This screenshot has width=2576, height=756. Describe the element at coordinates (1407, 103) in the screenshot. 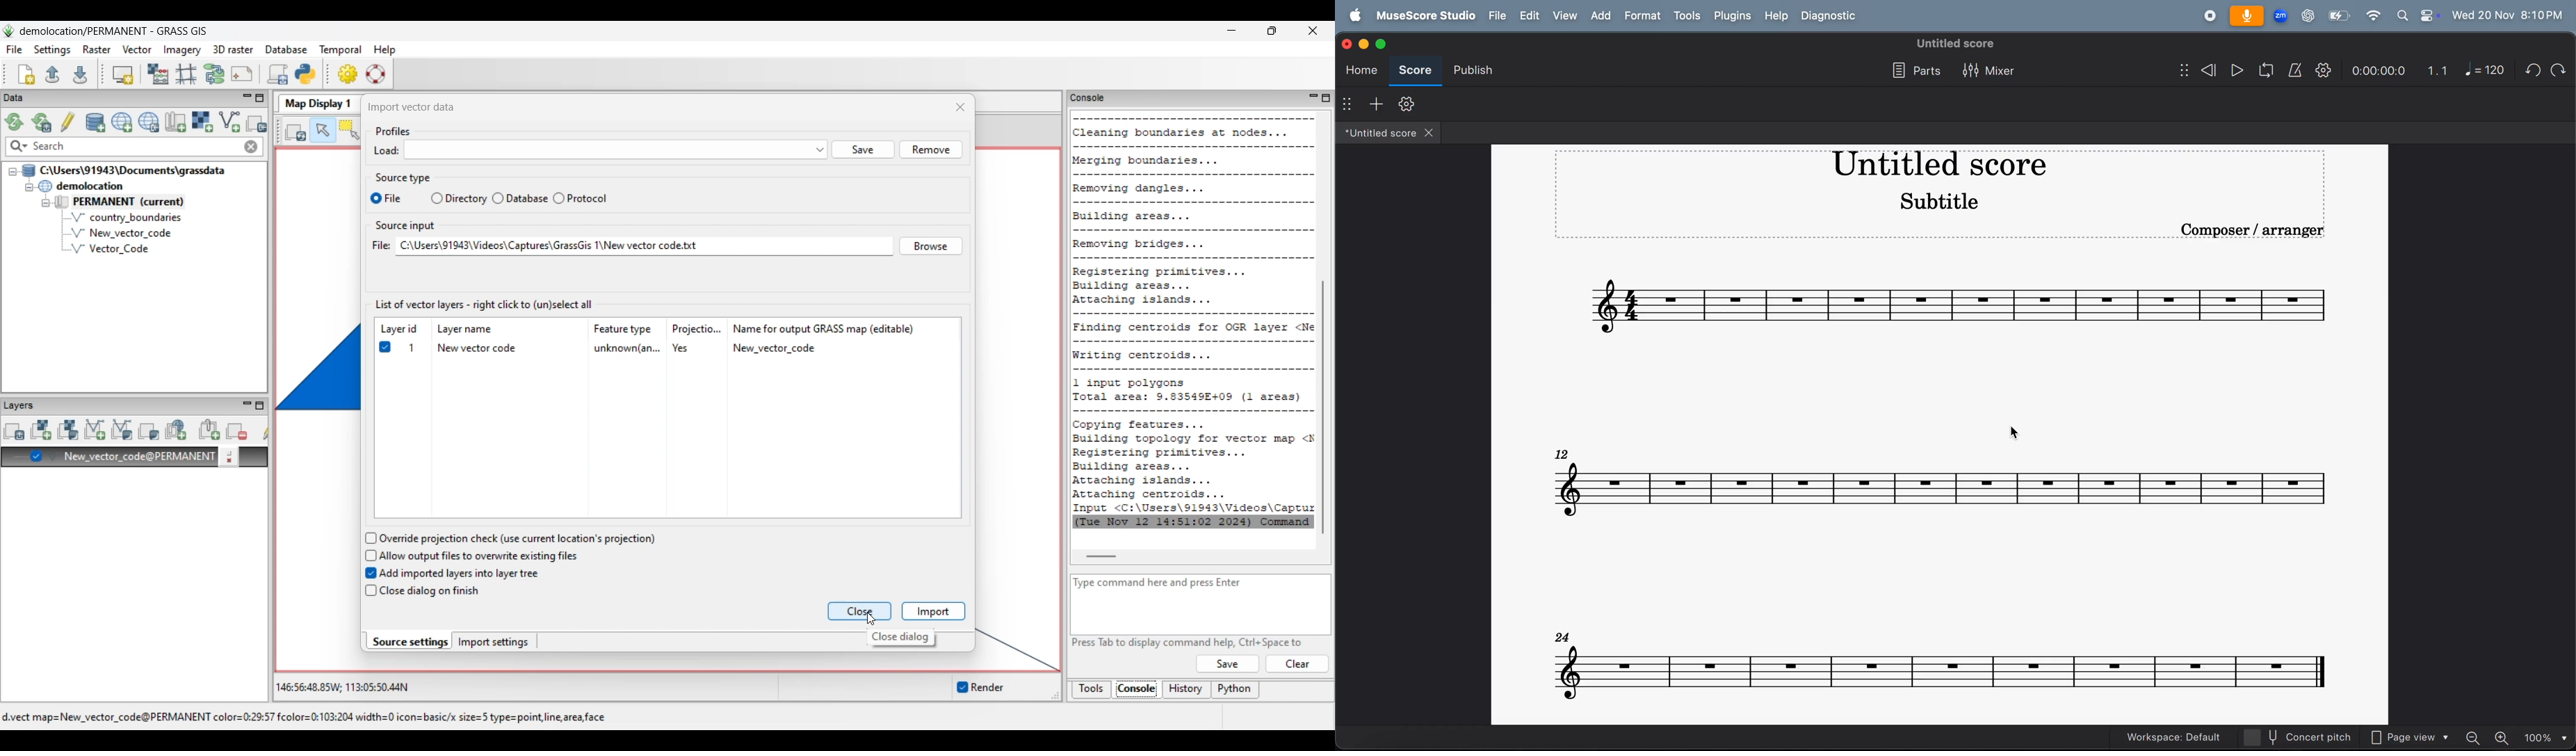

I see `toolbar setting` at that location.